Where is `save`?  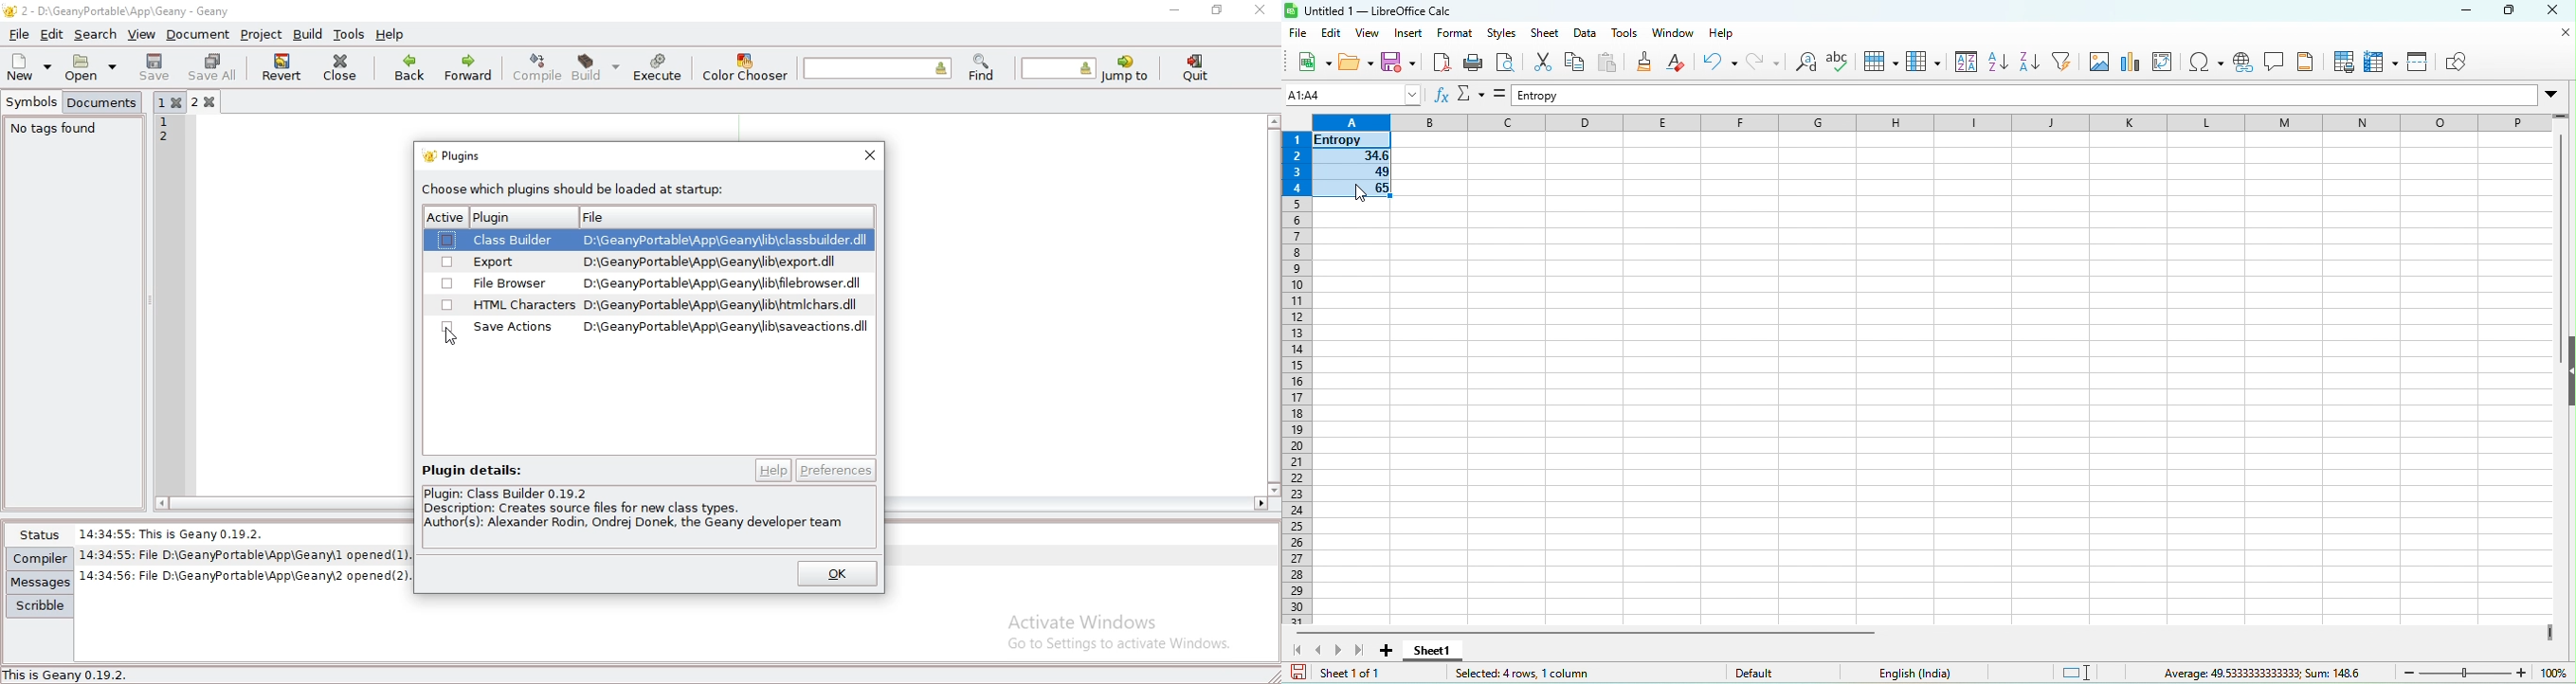
save is located at coordinates (1401, 63).